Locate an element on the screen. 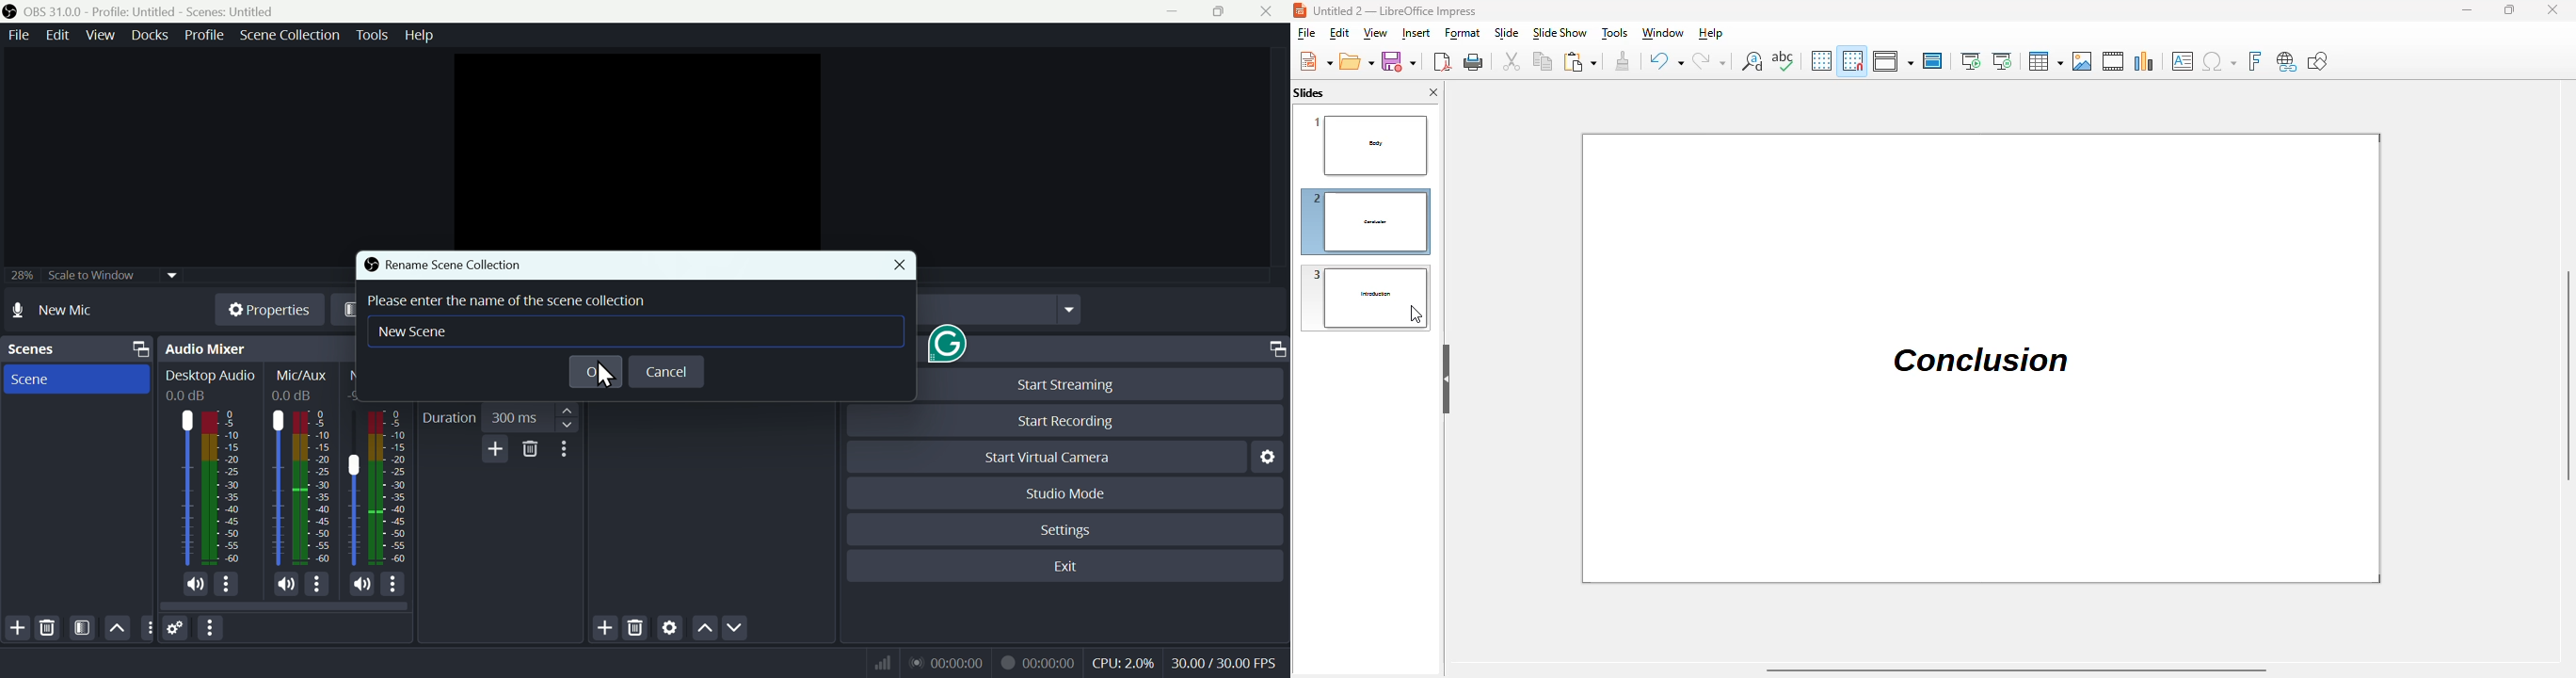 The width and height of the screenshot is (2576, 700). Edit is located at coordinates (52, 36).